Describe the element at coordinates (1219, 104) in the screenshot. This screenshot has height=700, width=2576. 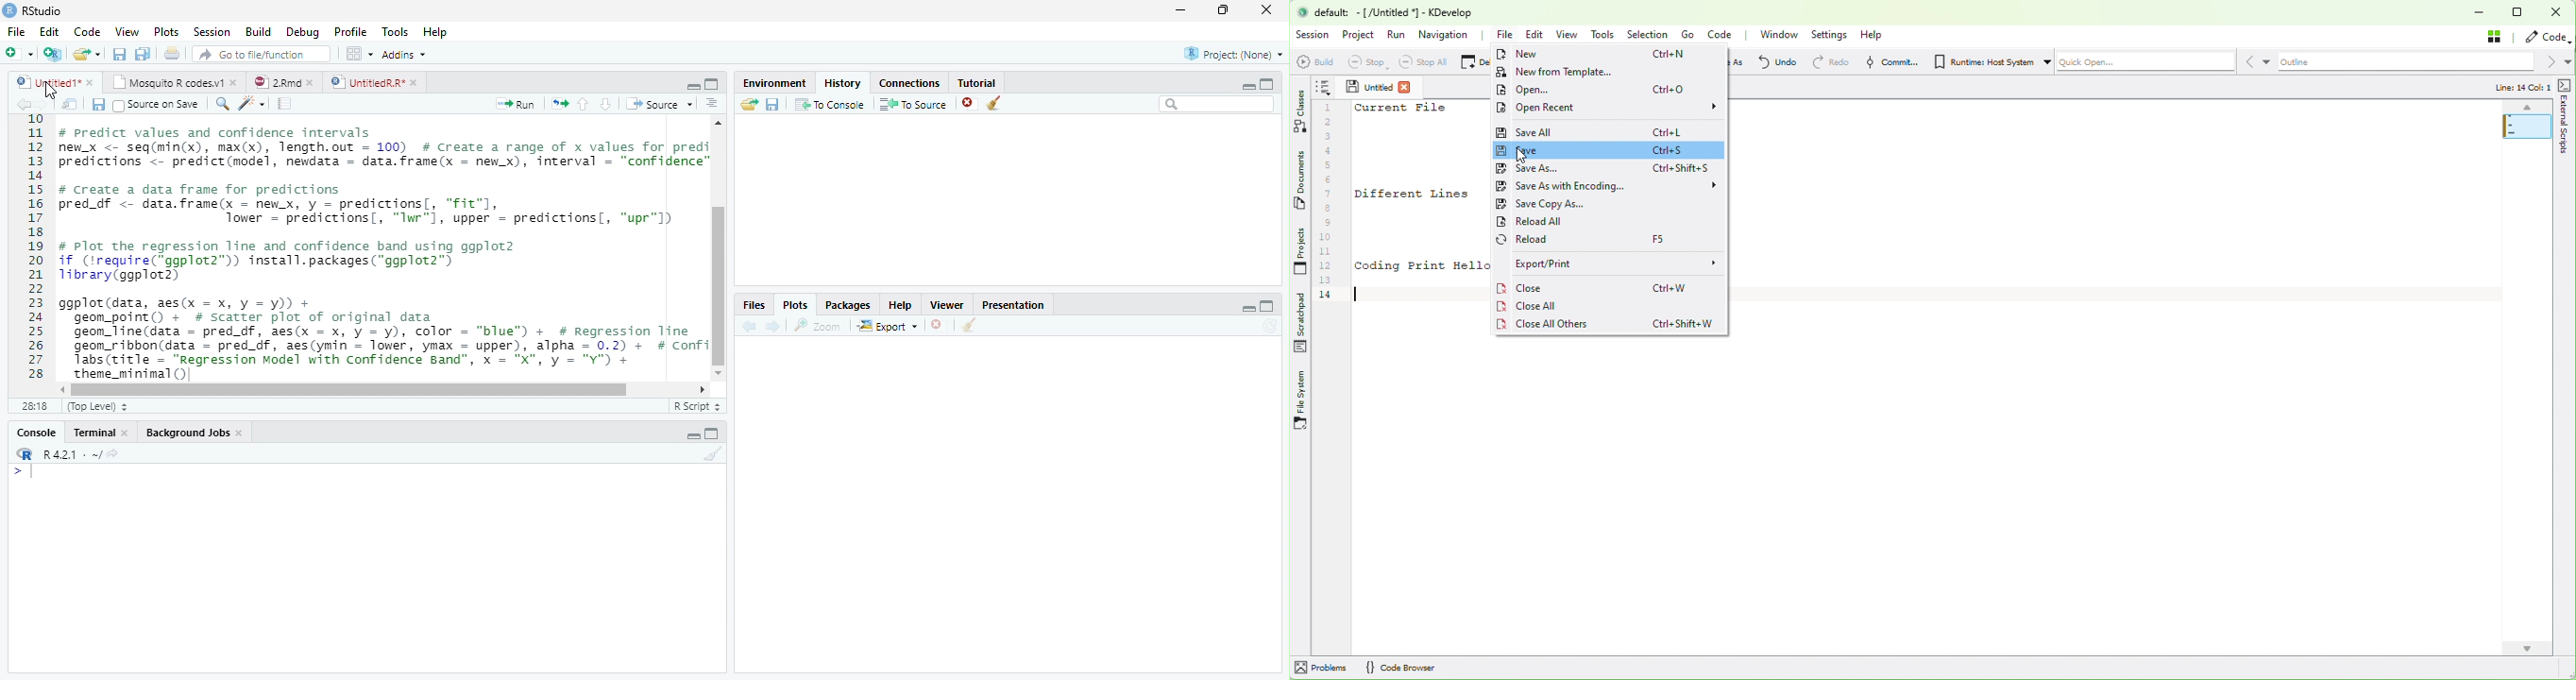
I see `Search` at that location.